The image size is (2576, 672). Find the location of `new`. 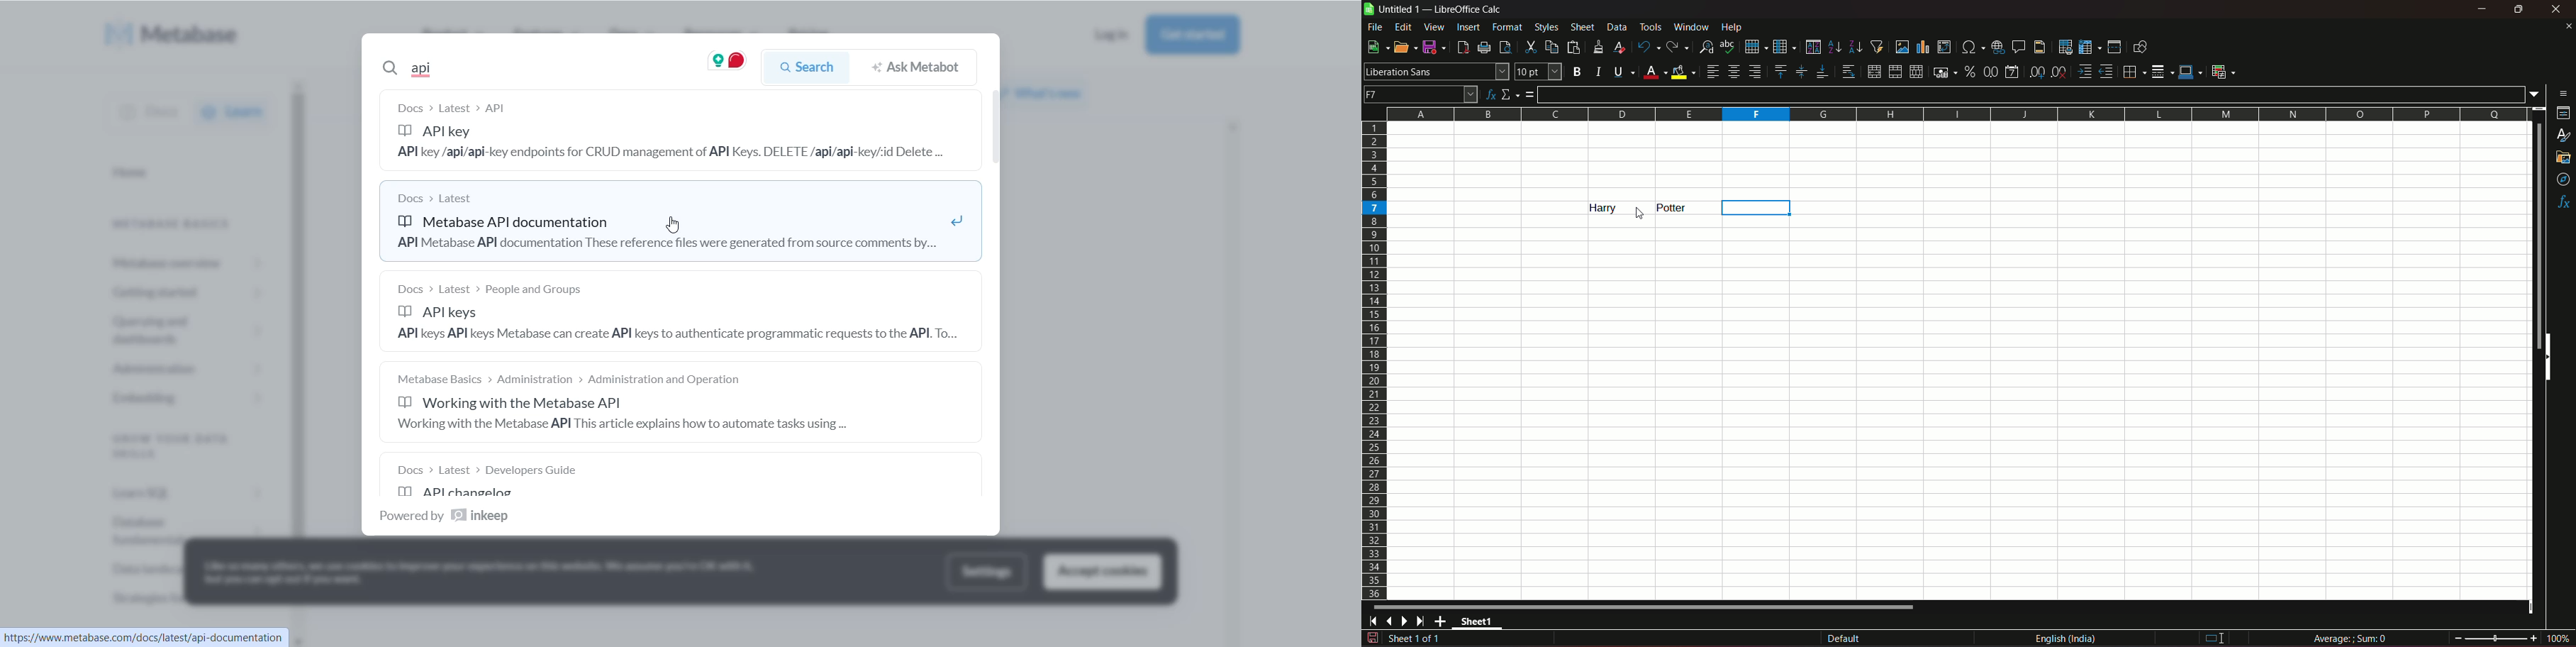

new is located at coordinates (1376, 47).